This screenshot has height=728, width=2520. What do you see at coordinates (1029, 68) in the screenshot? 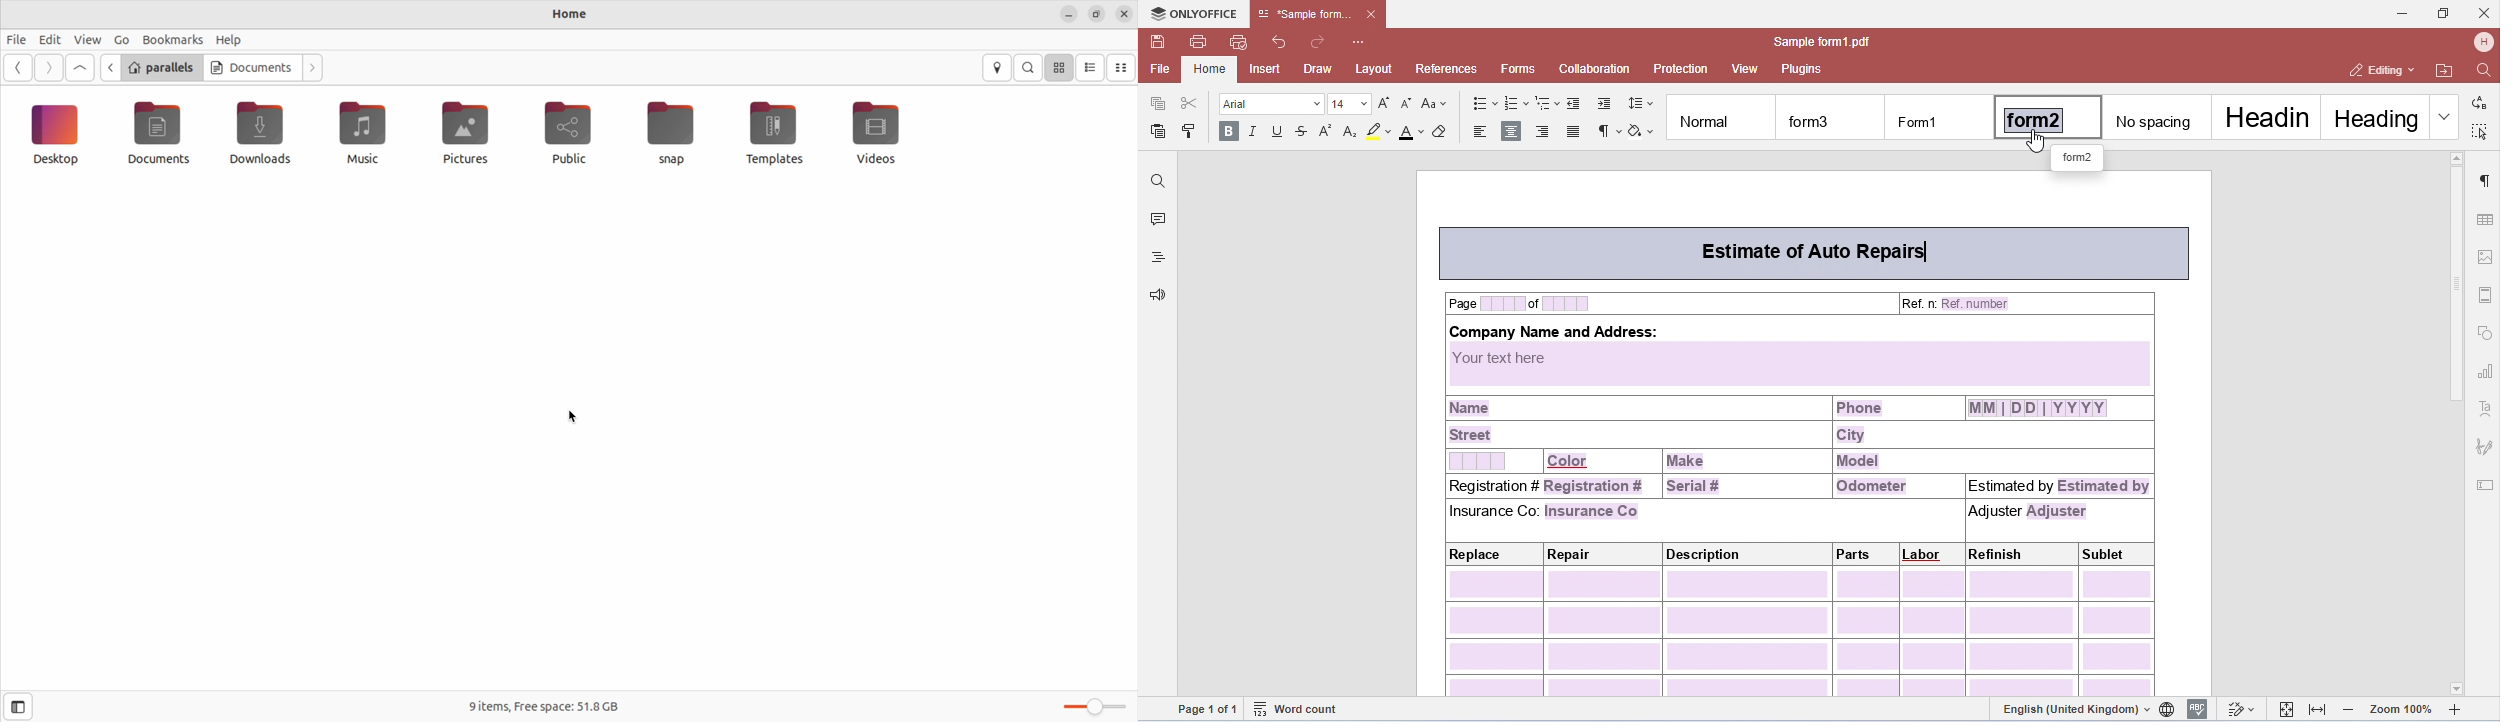
I see `search` at bounding box center [1029, 68].